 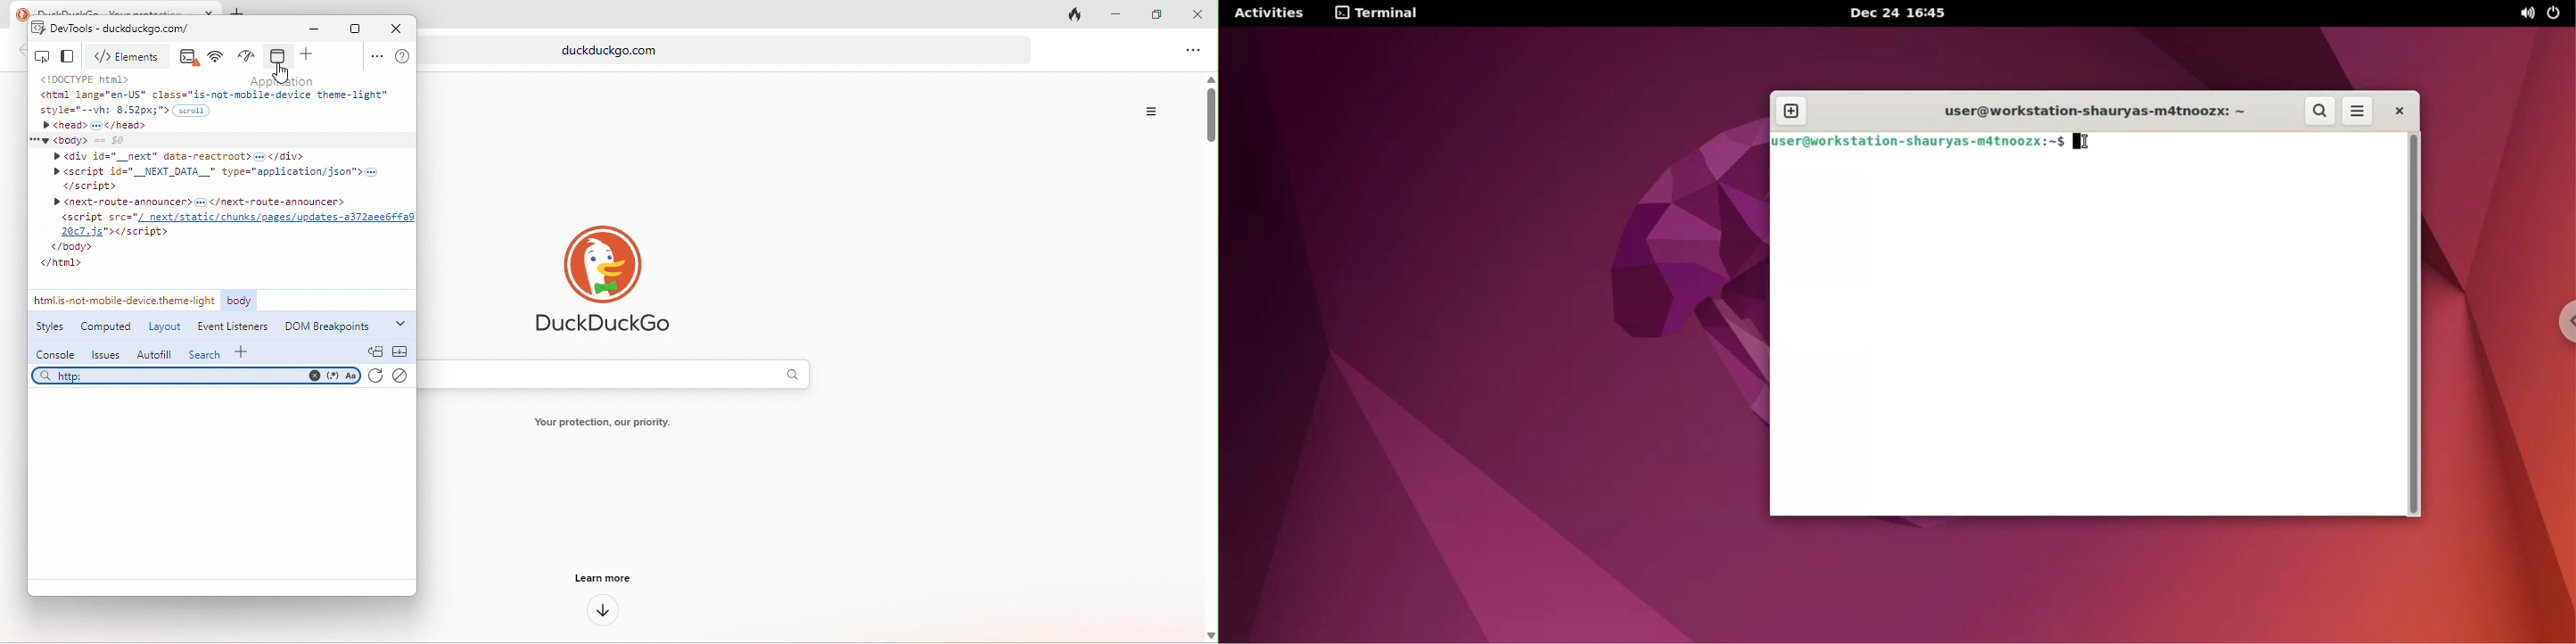 What do you see at coordinates (48, 324) in the screenshot?
I see `styles` at bounding box center [48, 324].